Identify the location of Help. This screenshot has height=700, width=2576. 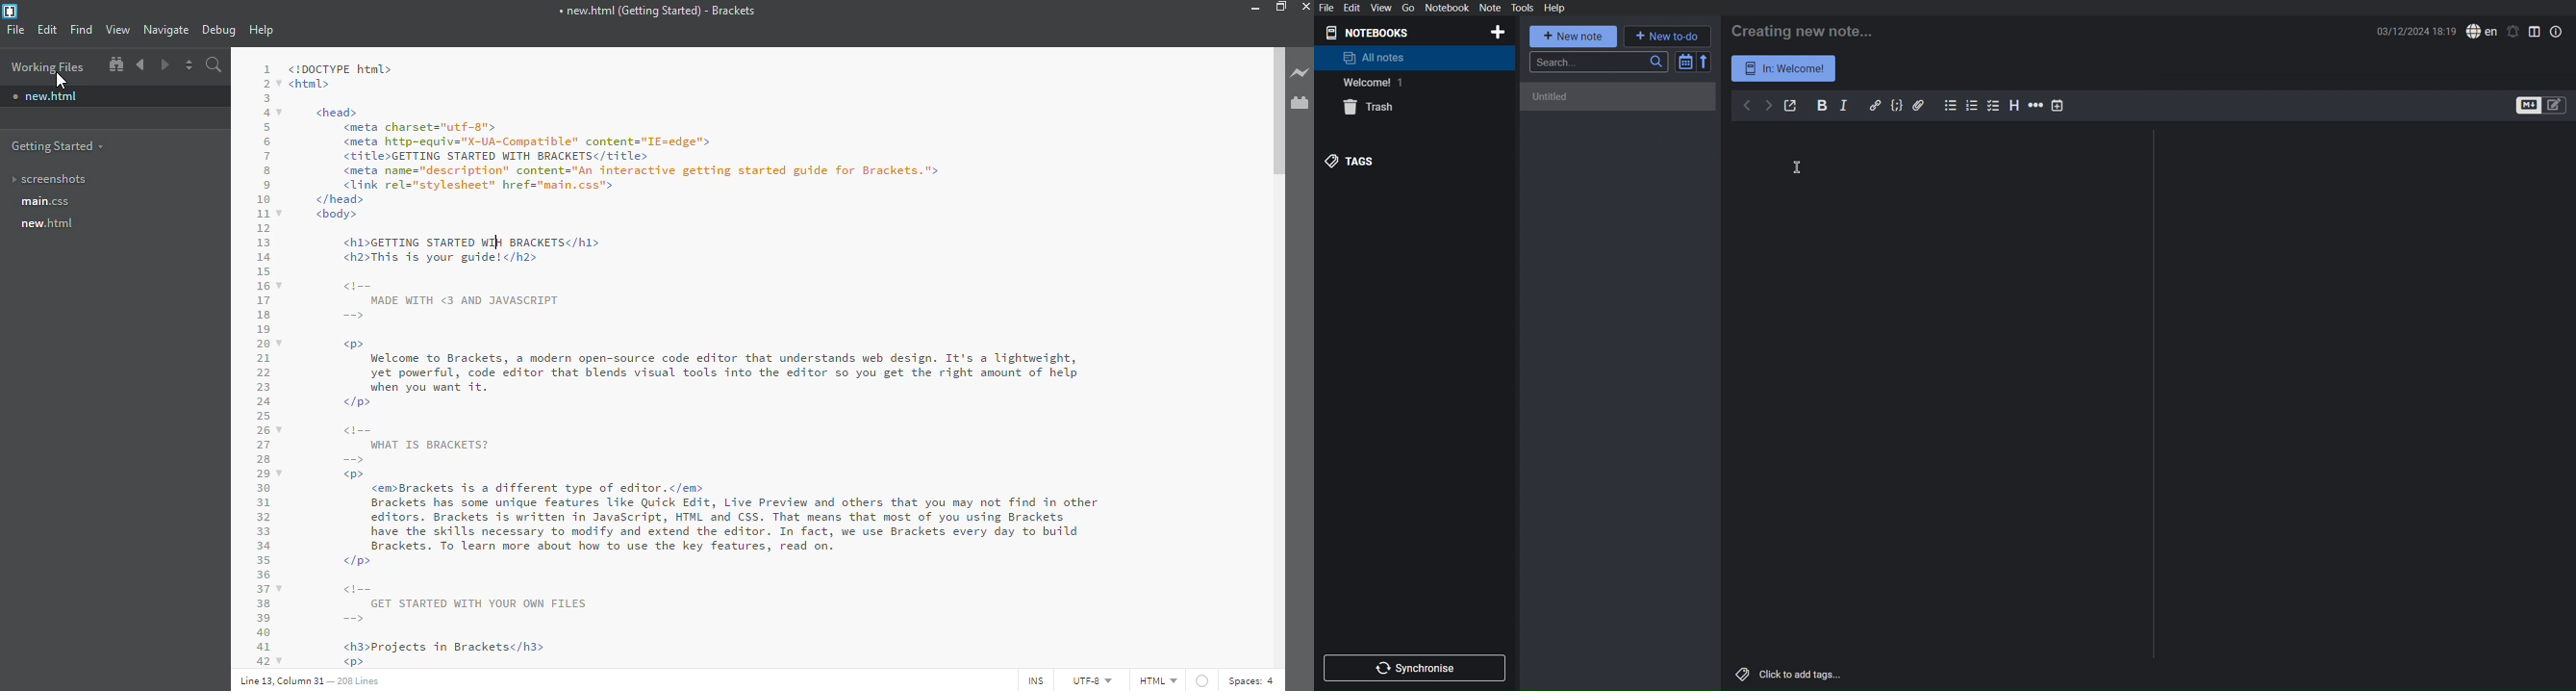
(1554, 7).